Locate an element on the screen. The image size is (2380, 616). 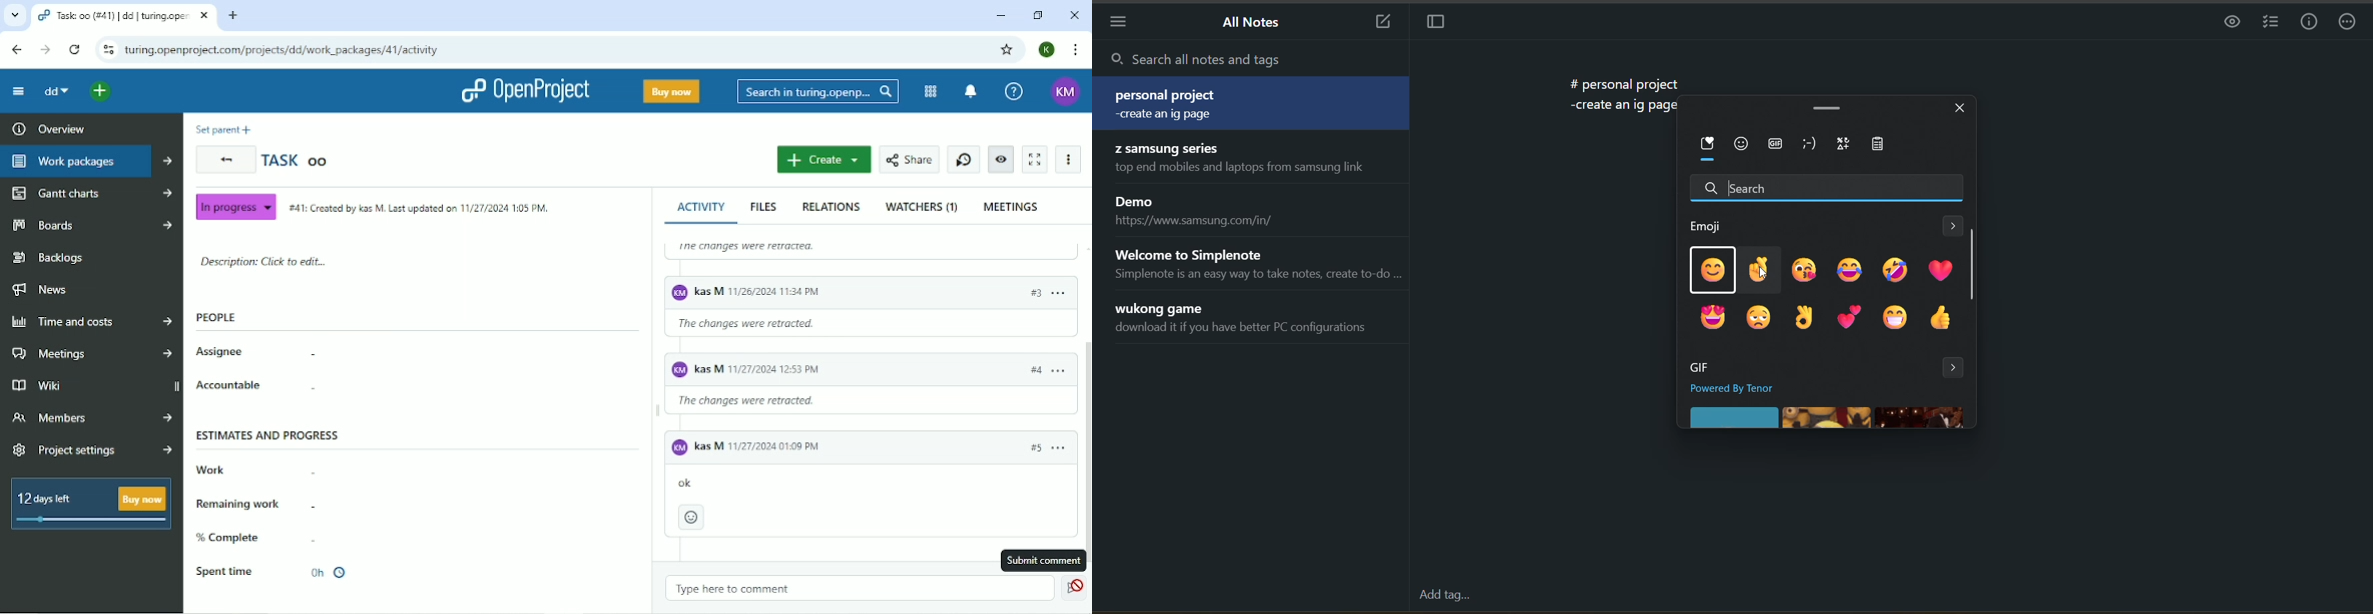
View site information is located at coordinates (107, 51).